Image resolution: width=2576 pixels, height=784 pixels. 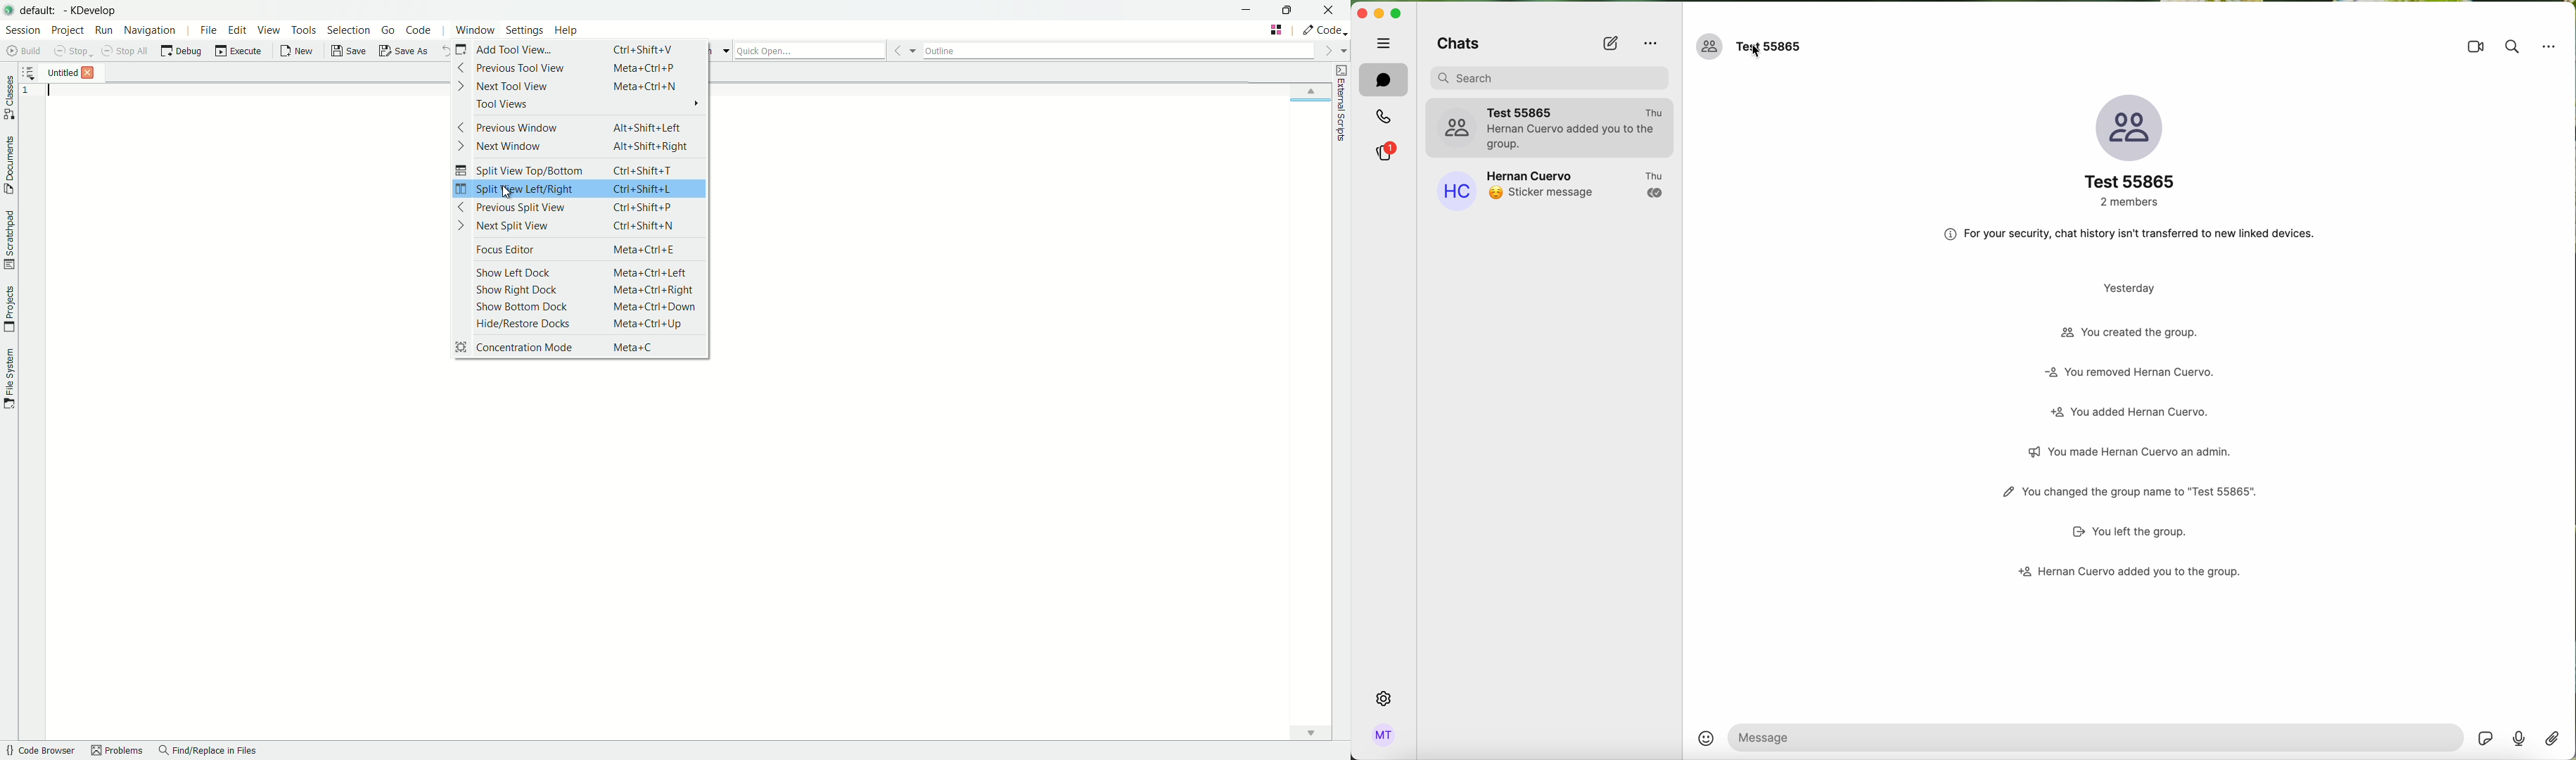 I want to click on change tab layout, so click(x=1278, y=30).